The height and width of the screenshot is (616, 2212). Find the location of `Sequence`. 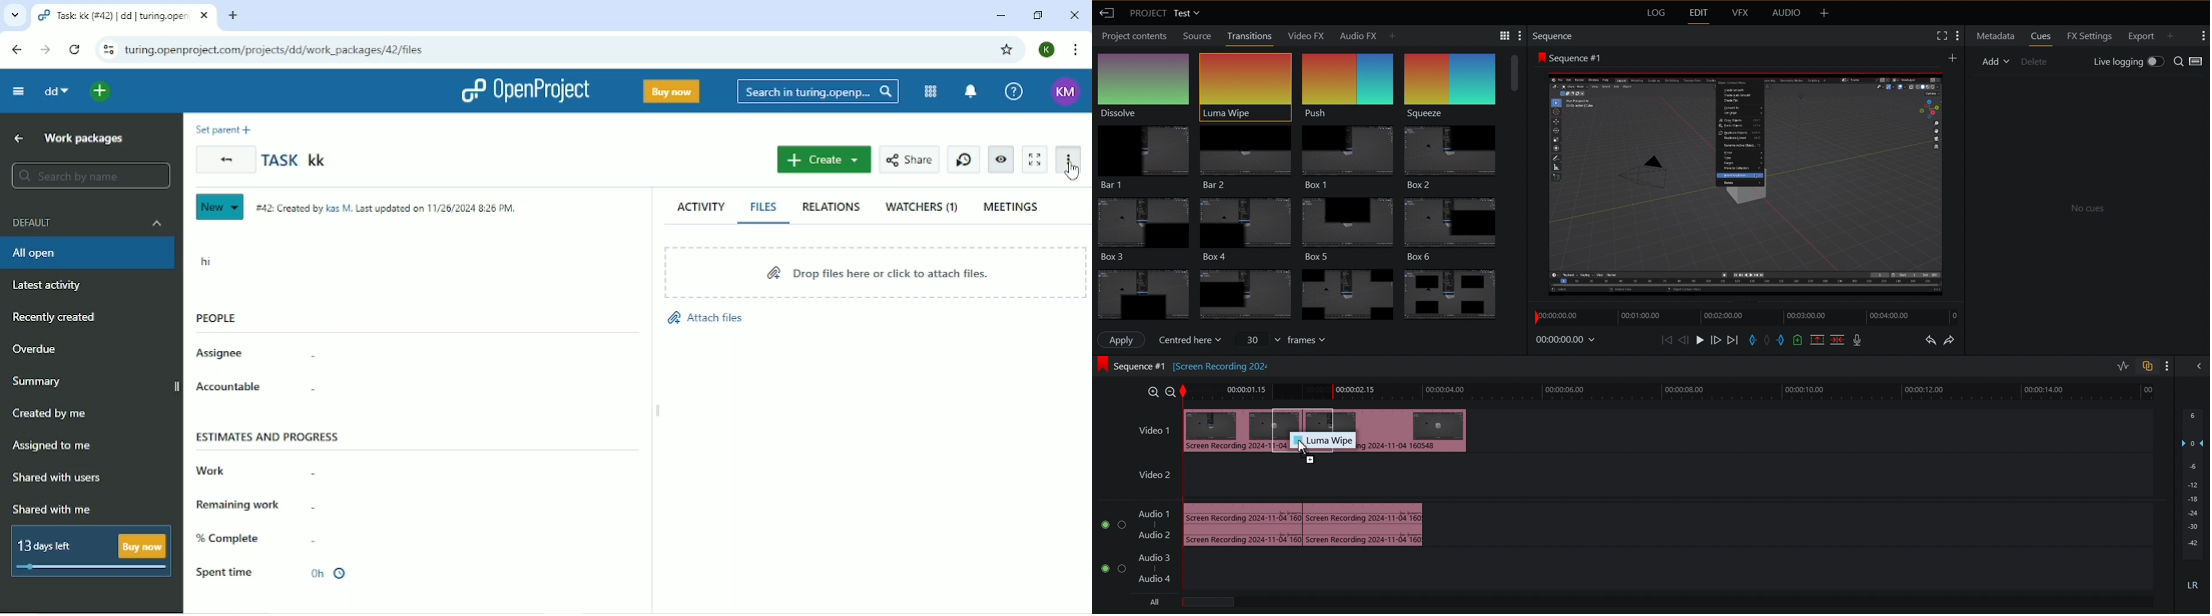

Sequence is located at coordinates (1457, 79).